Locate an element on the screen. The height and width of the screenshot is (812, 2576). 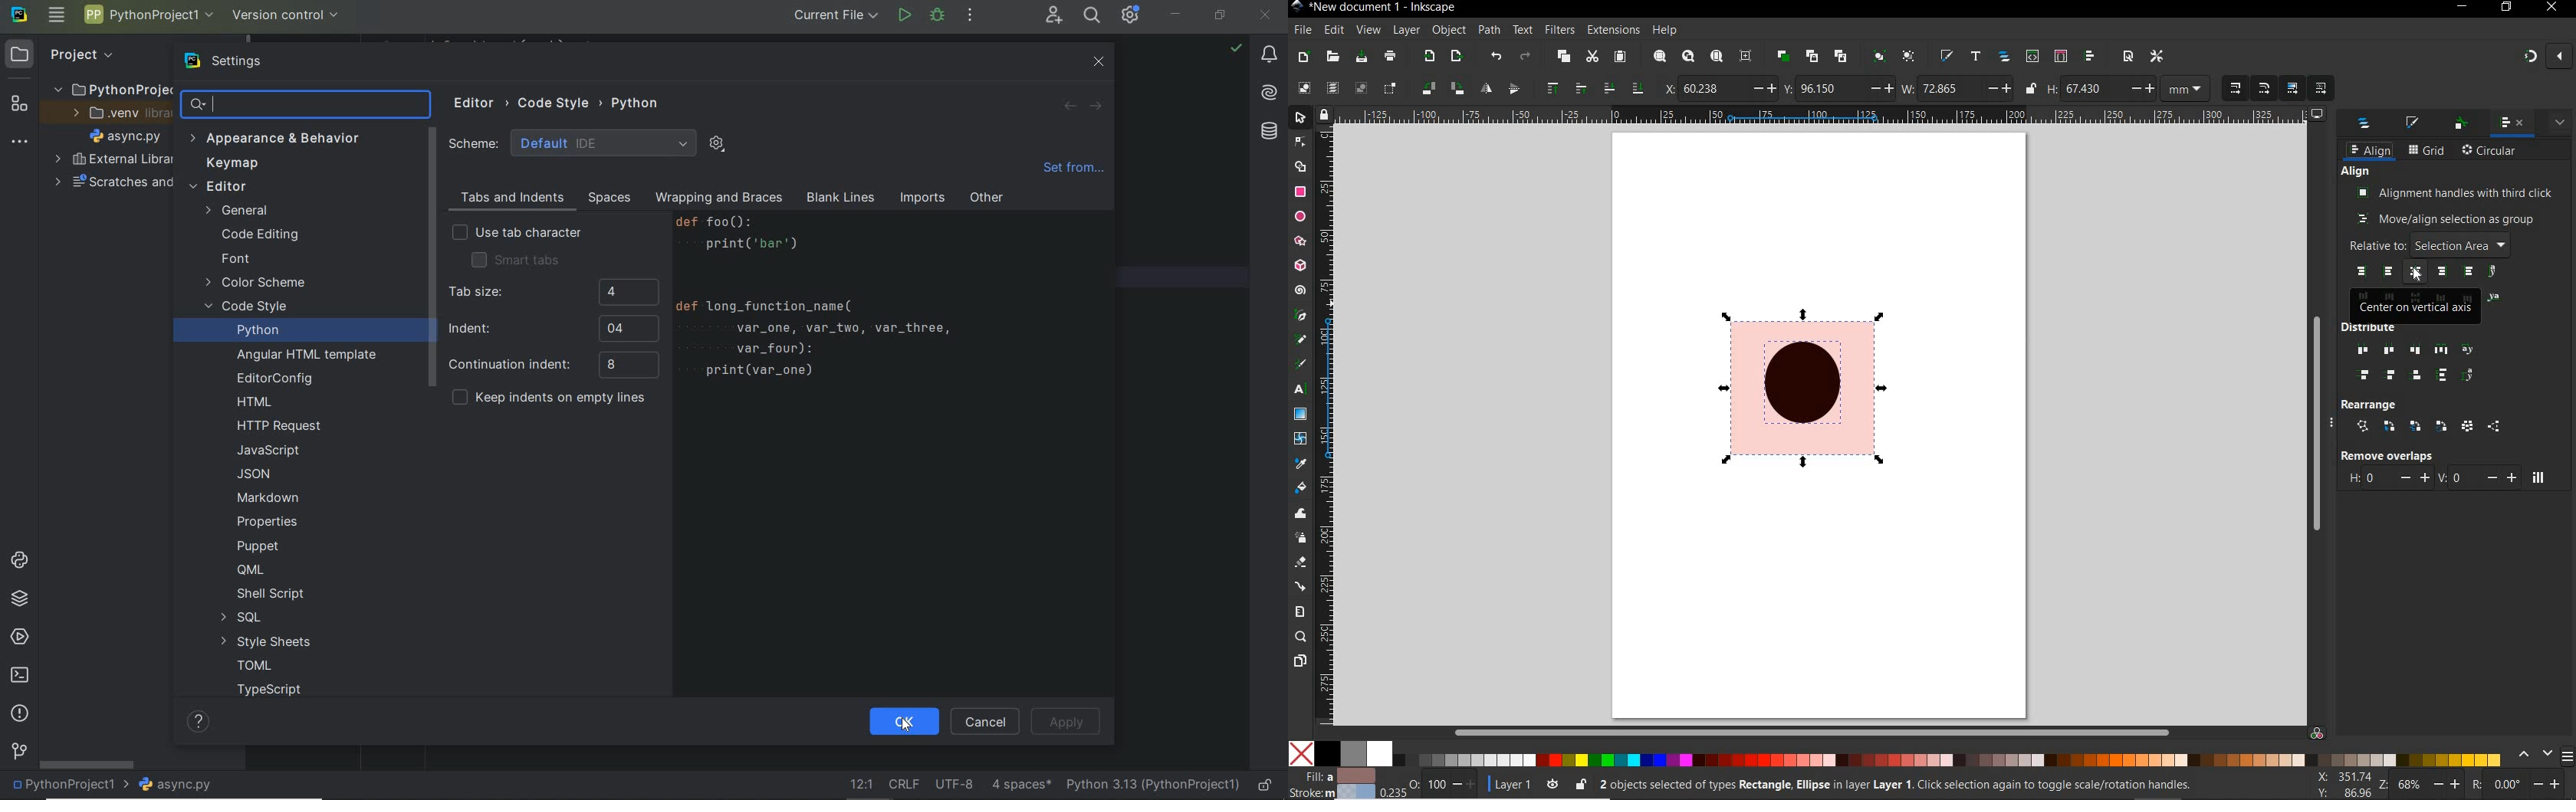
align is located at coordinates (2370, 151).